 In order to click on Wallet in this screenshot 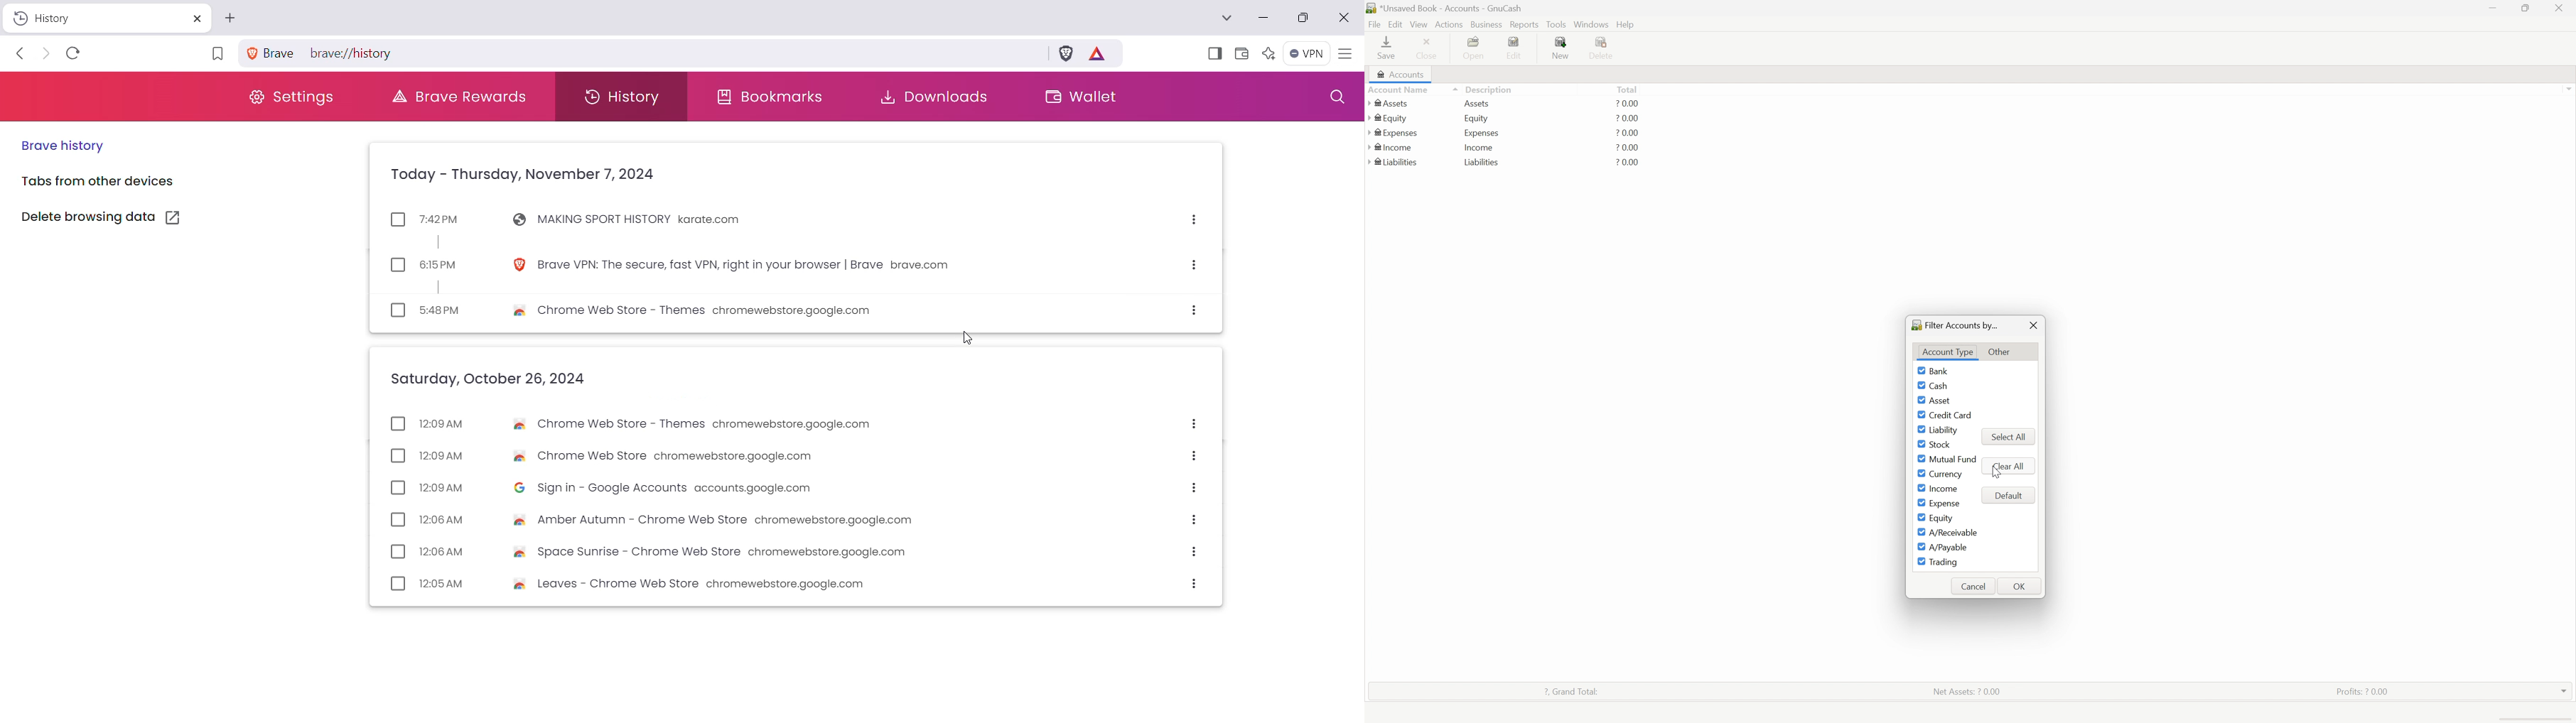, I will do `click(1079, 97)`.